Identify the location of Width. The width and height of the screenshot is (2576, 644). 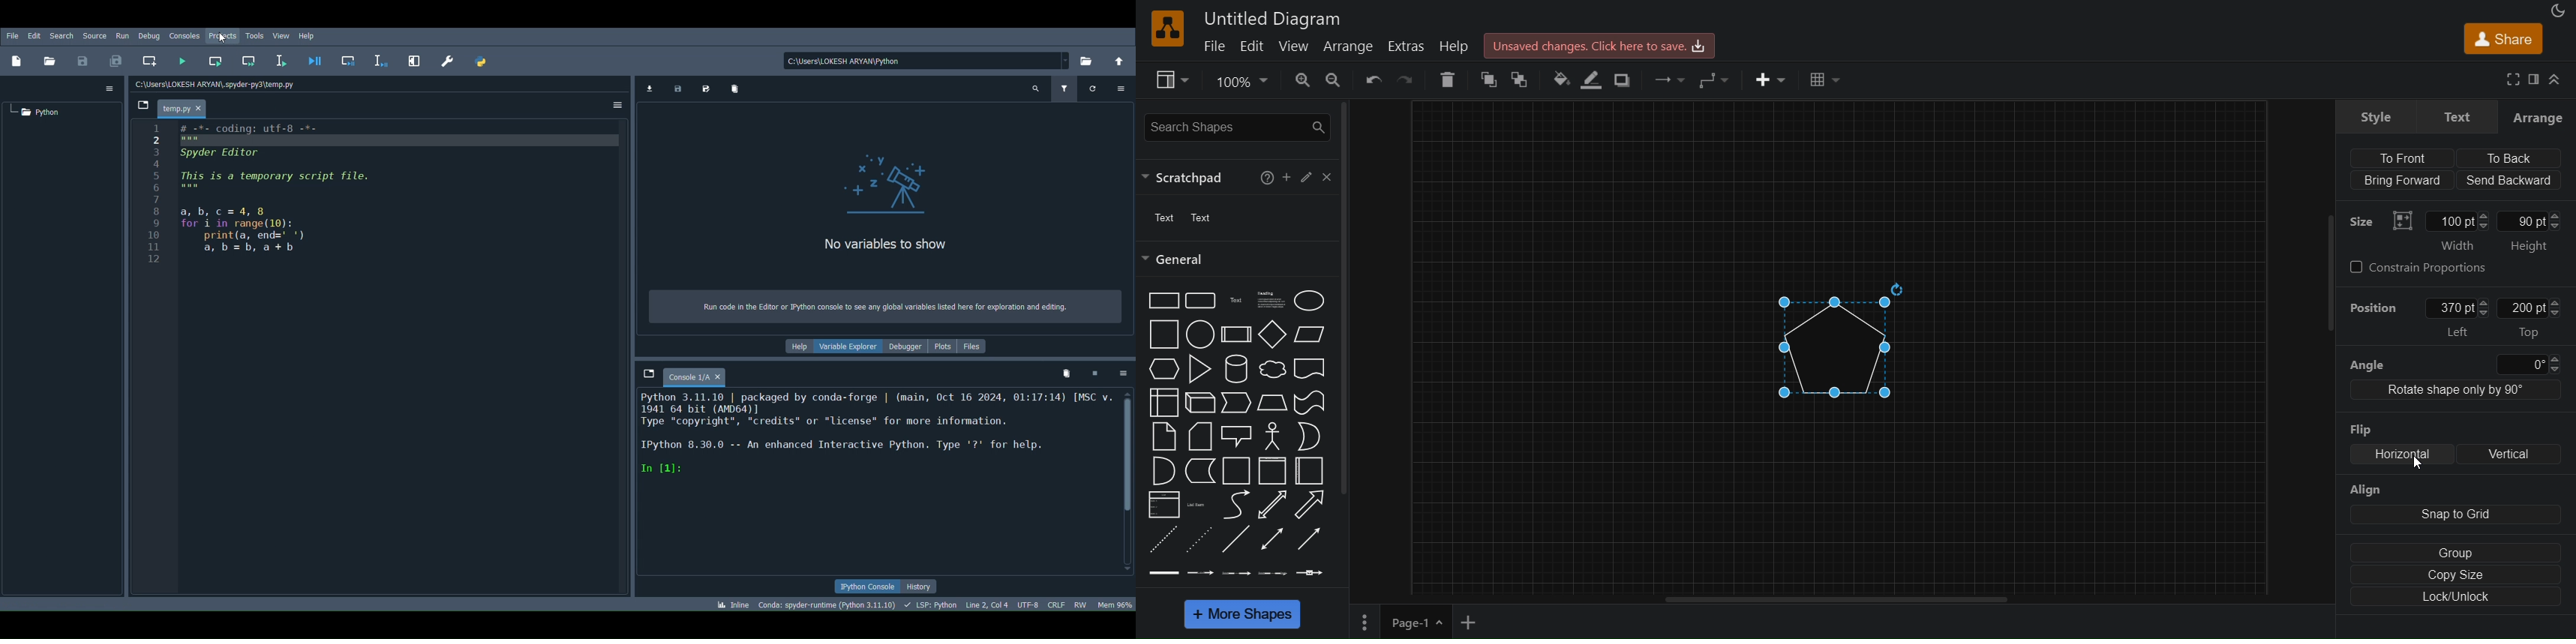
(2457, 245).